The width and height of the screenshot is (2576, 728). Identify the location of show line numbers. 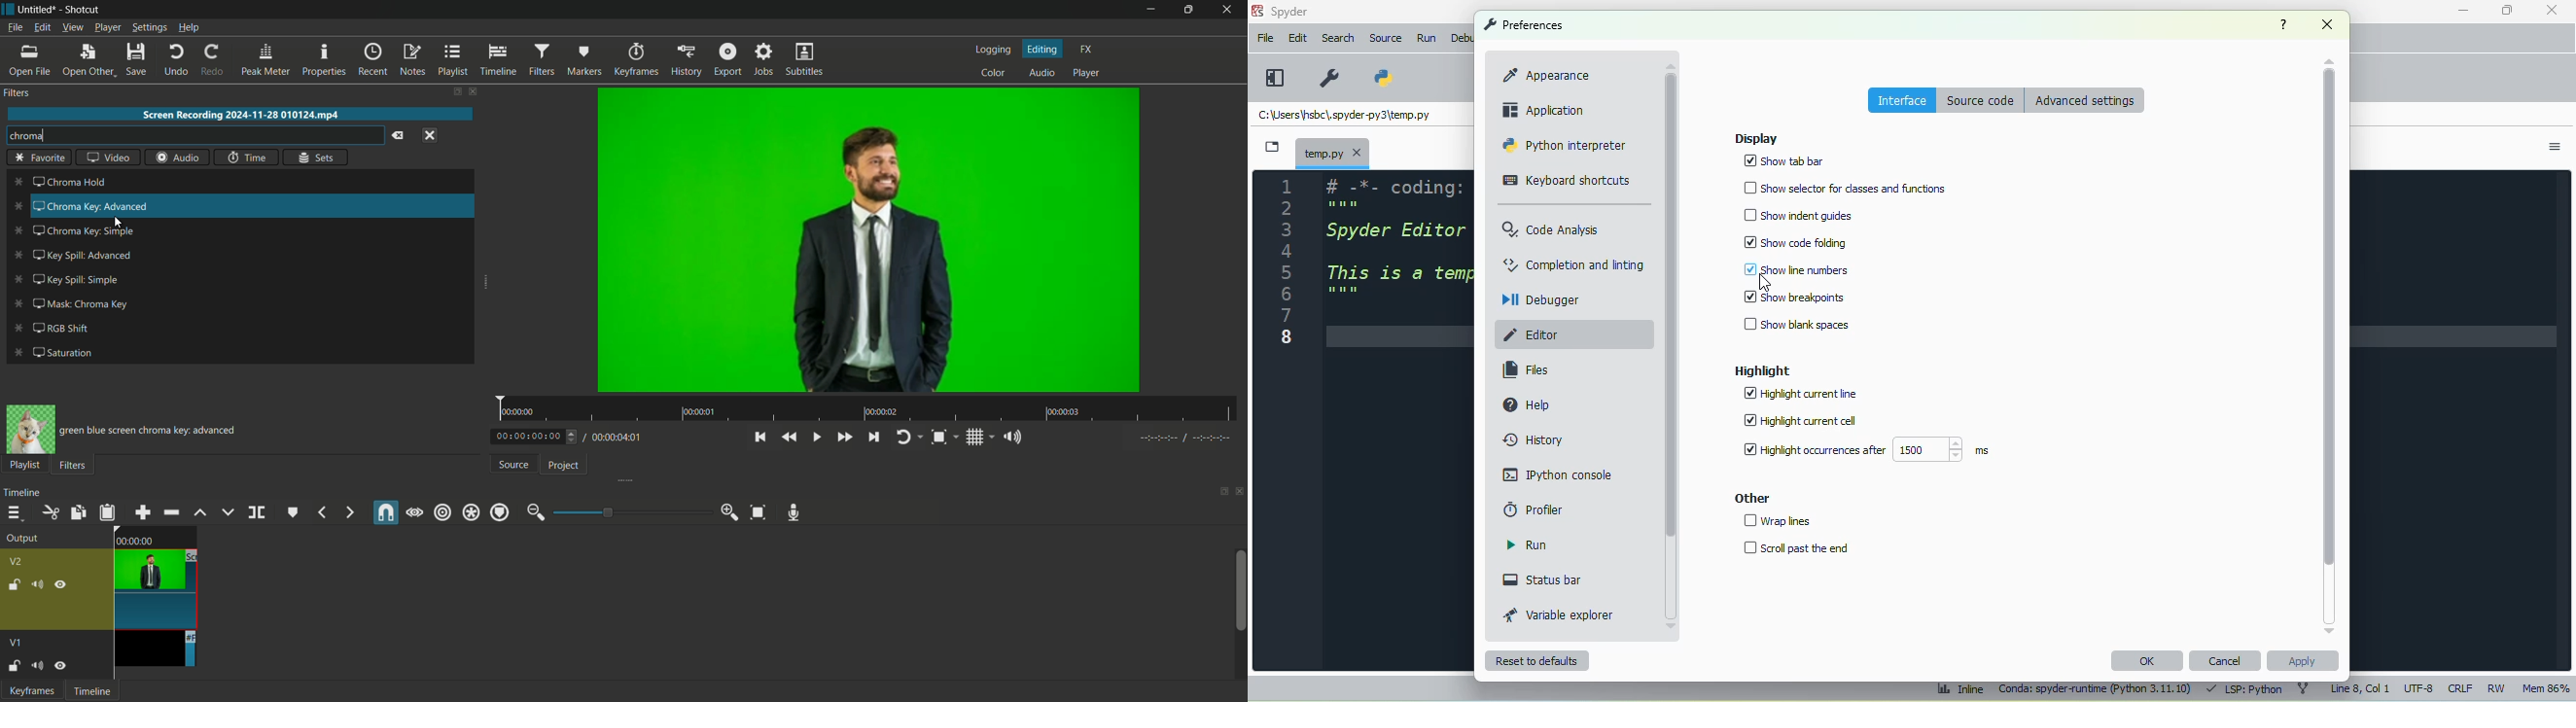
(1798, 268).